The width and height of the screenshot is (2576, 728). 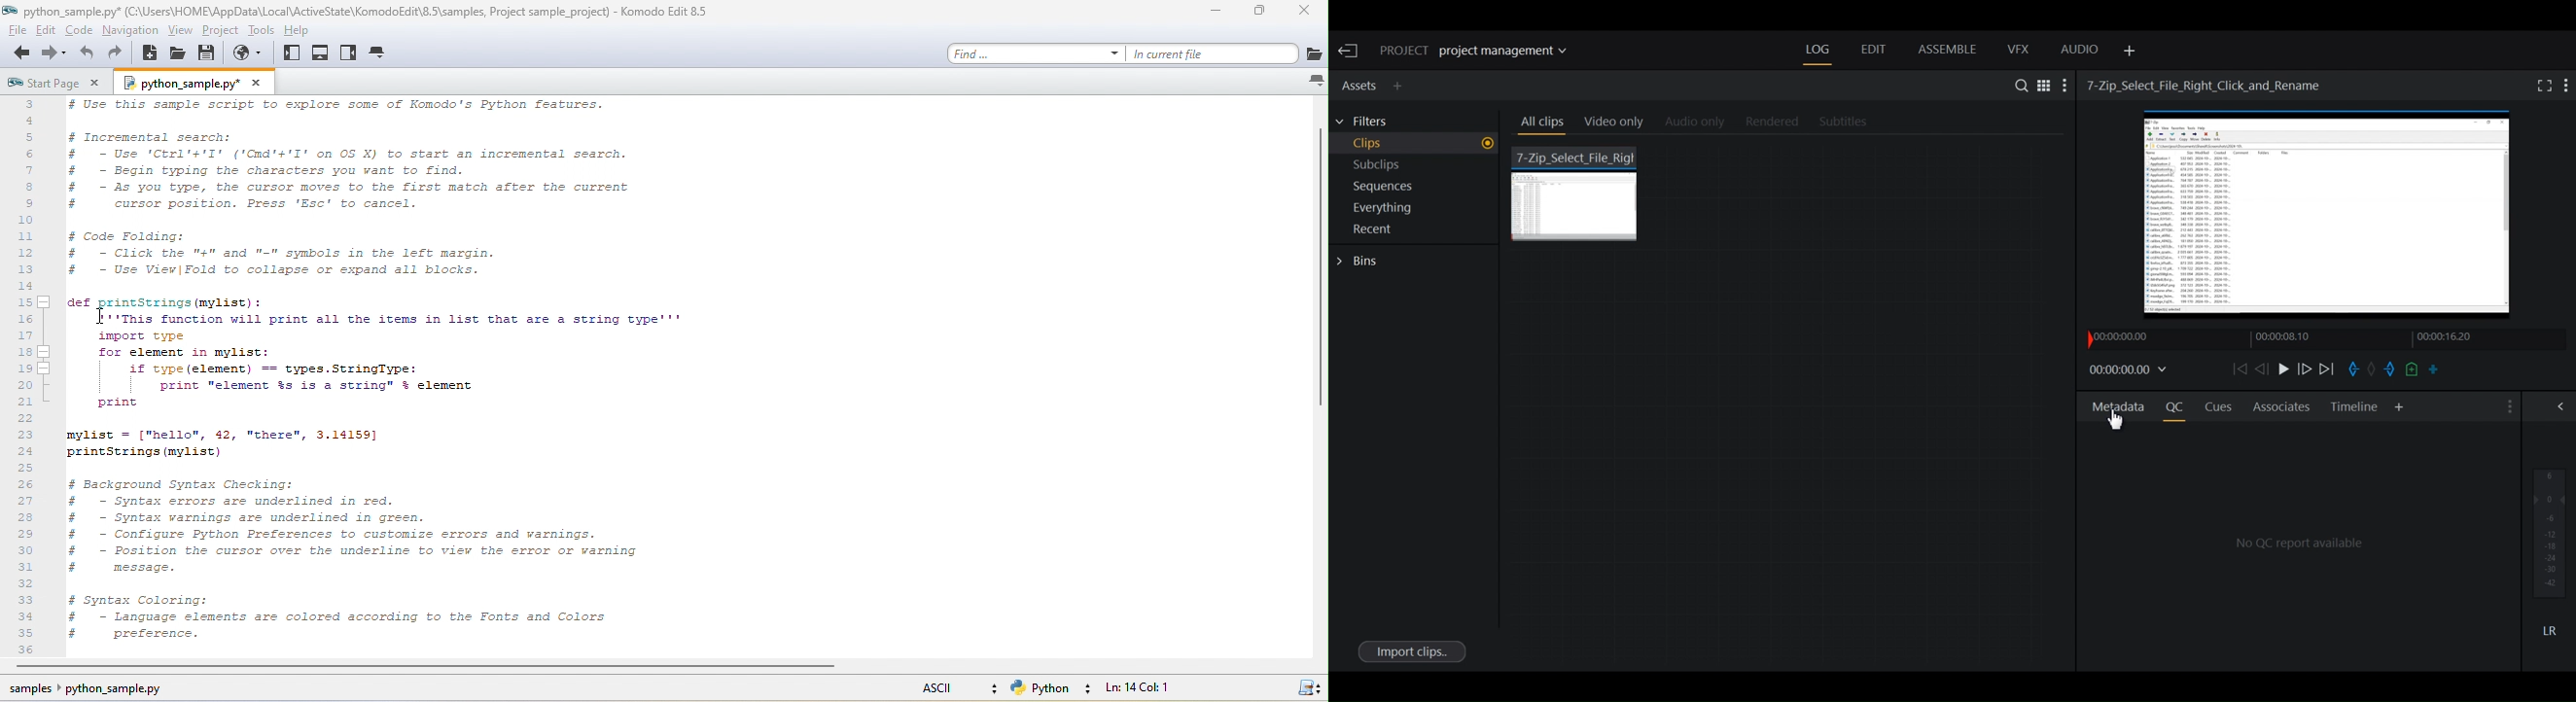 What do you see at coordinates (1818, 50) in the screenshot?
I see `Log` at bounding box center [1818, 50].